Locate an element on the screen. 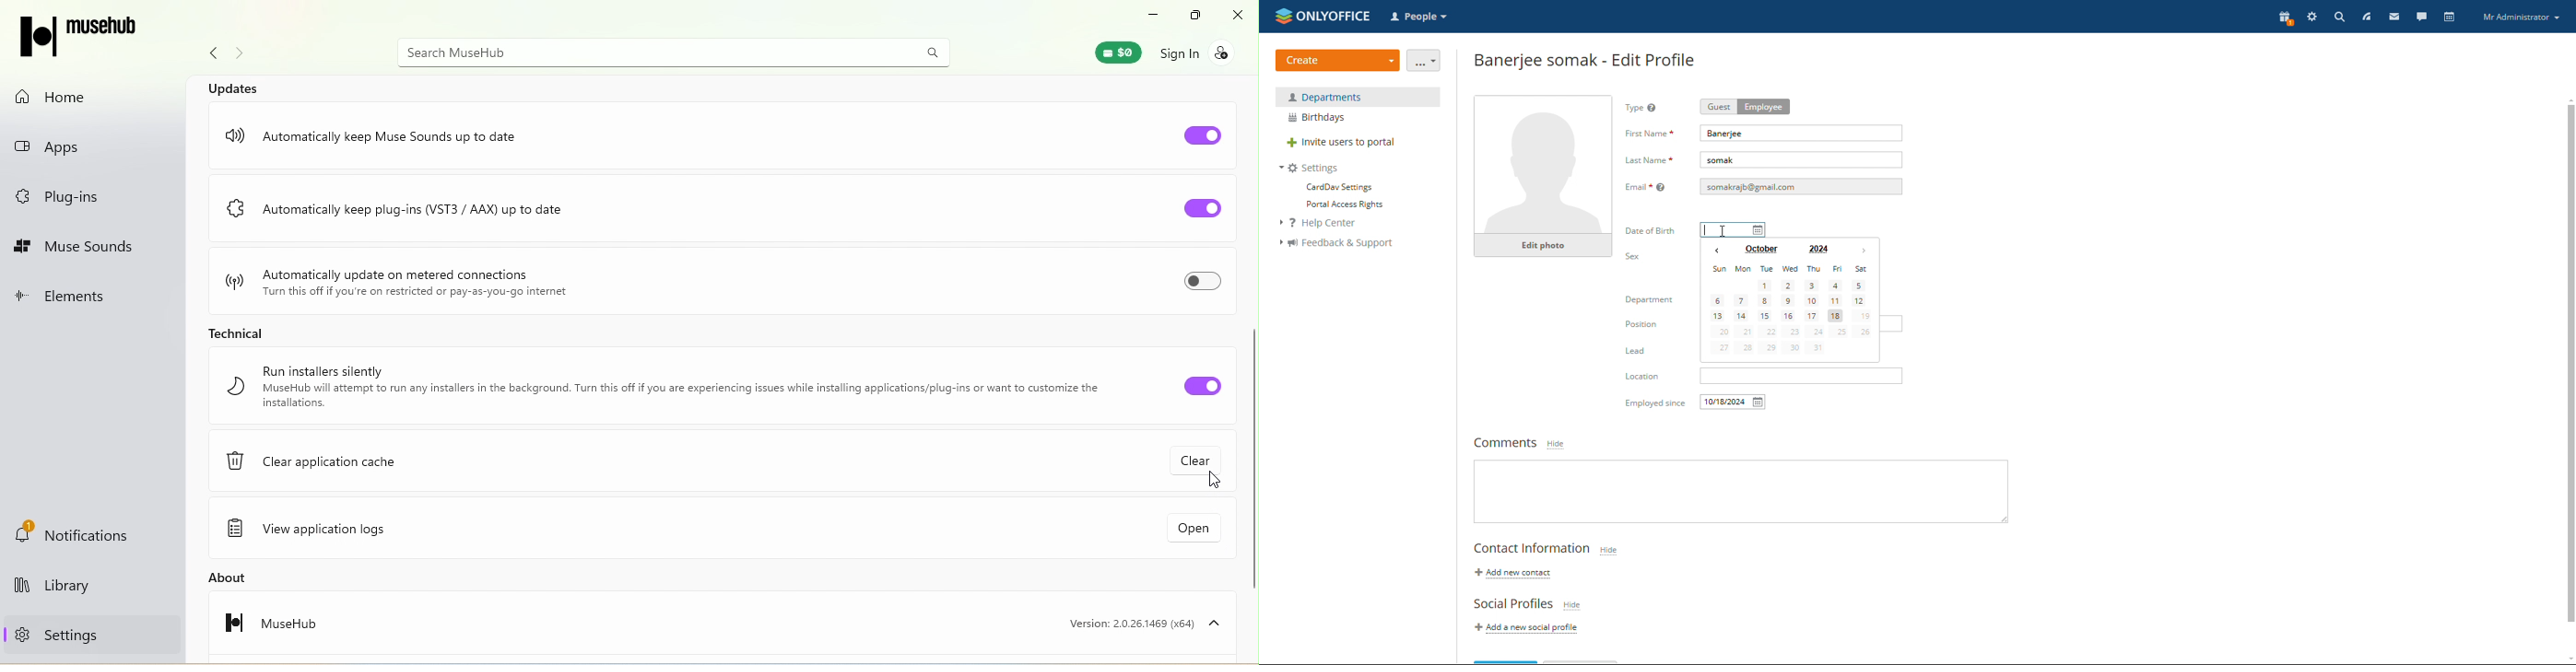  Lead is located at coordinates (1635, 352).